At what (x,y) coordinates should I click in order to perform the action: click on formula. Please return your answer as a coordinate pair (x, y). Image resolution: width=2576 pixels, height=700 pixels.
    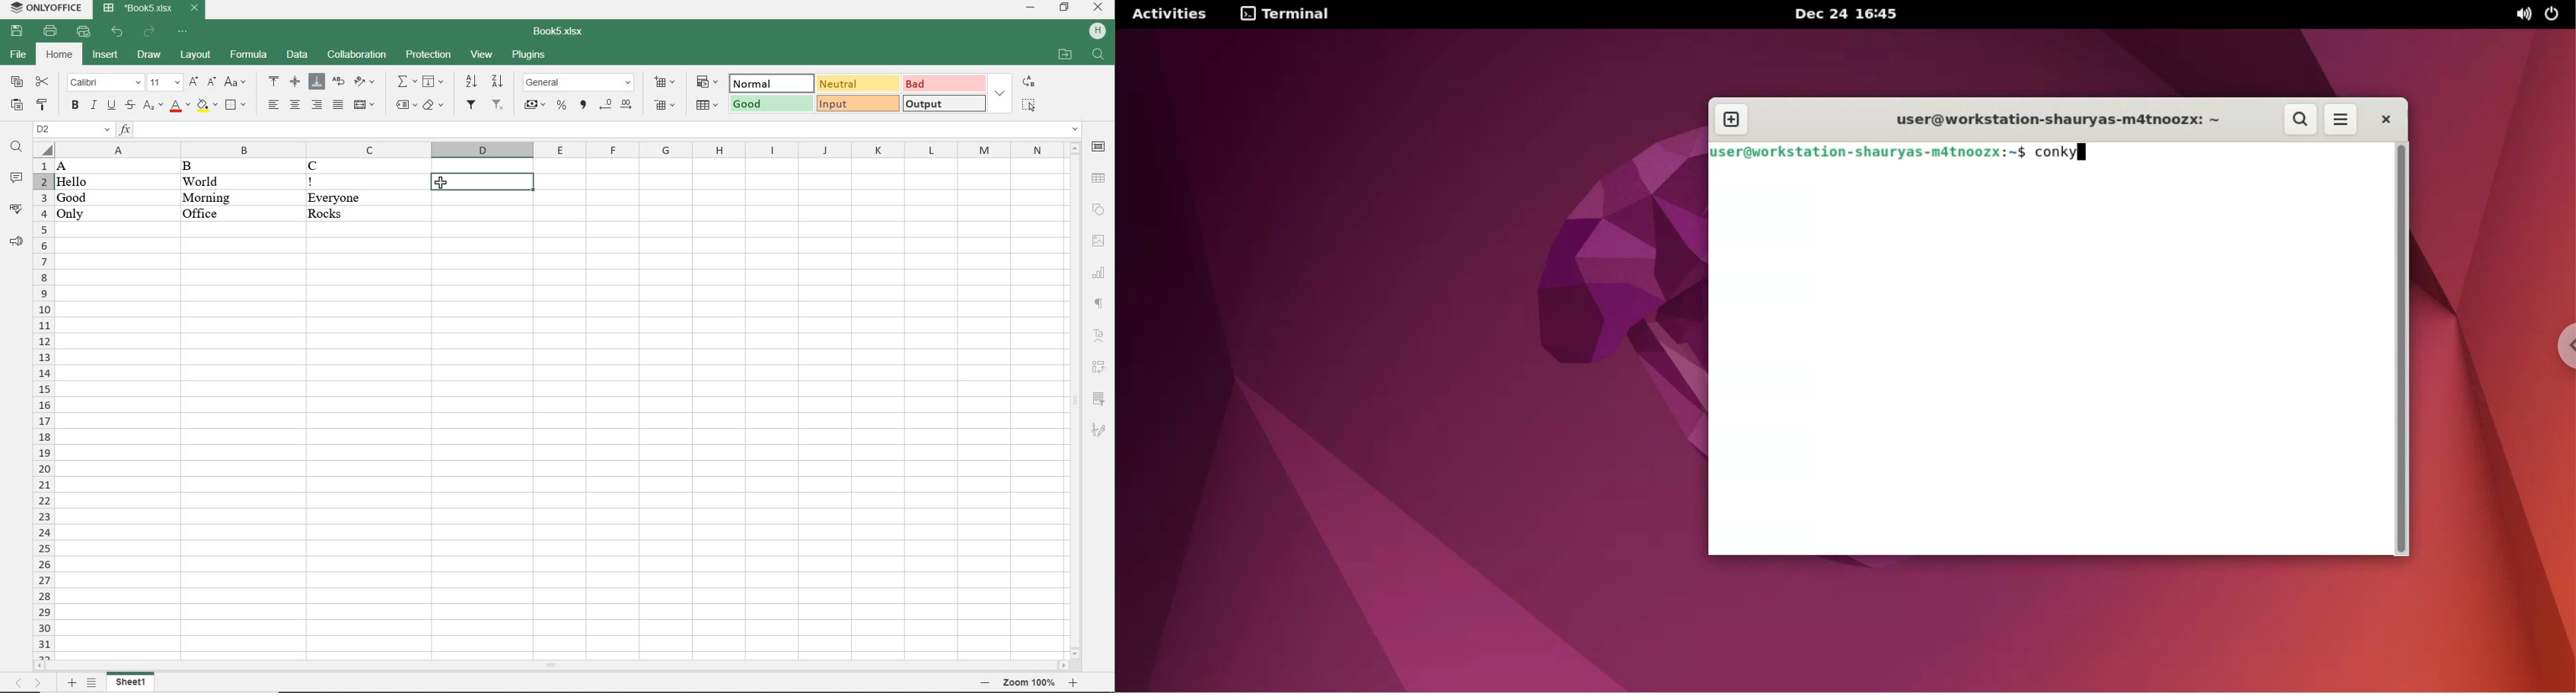
    Looking at the image, I should click on (249, 56).